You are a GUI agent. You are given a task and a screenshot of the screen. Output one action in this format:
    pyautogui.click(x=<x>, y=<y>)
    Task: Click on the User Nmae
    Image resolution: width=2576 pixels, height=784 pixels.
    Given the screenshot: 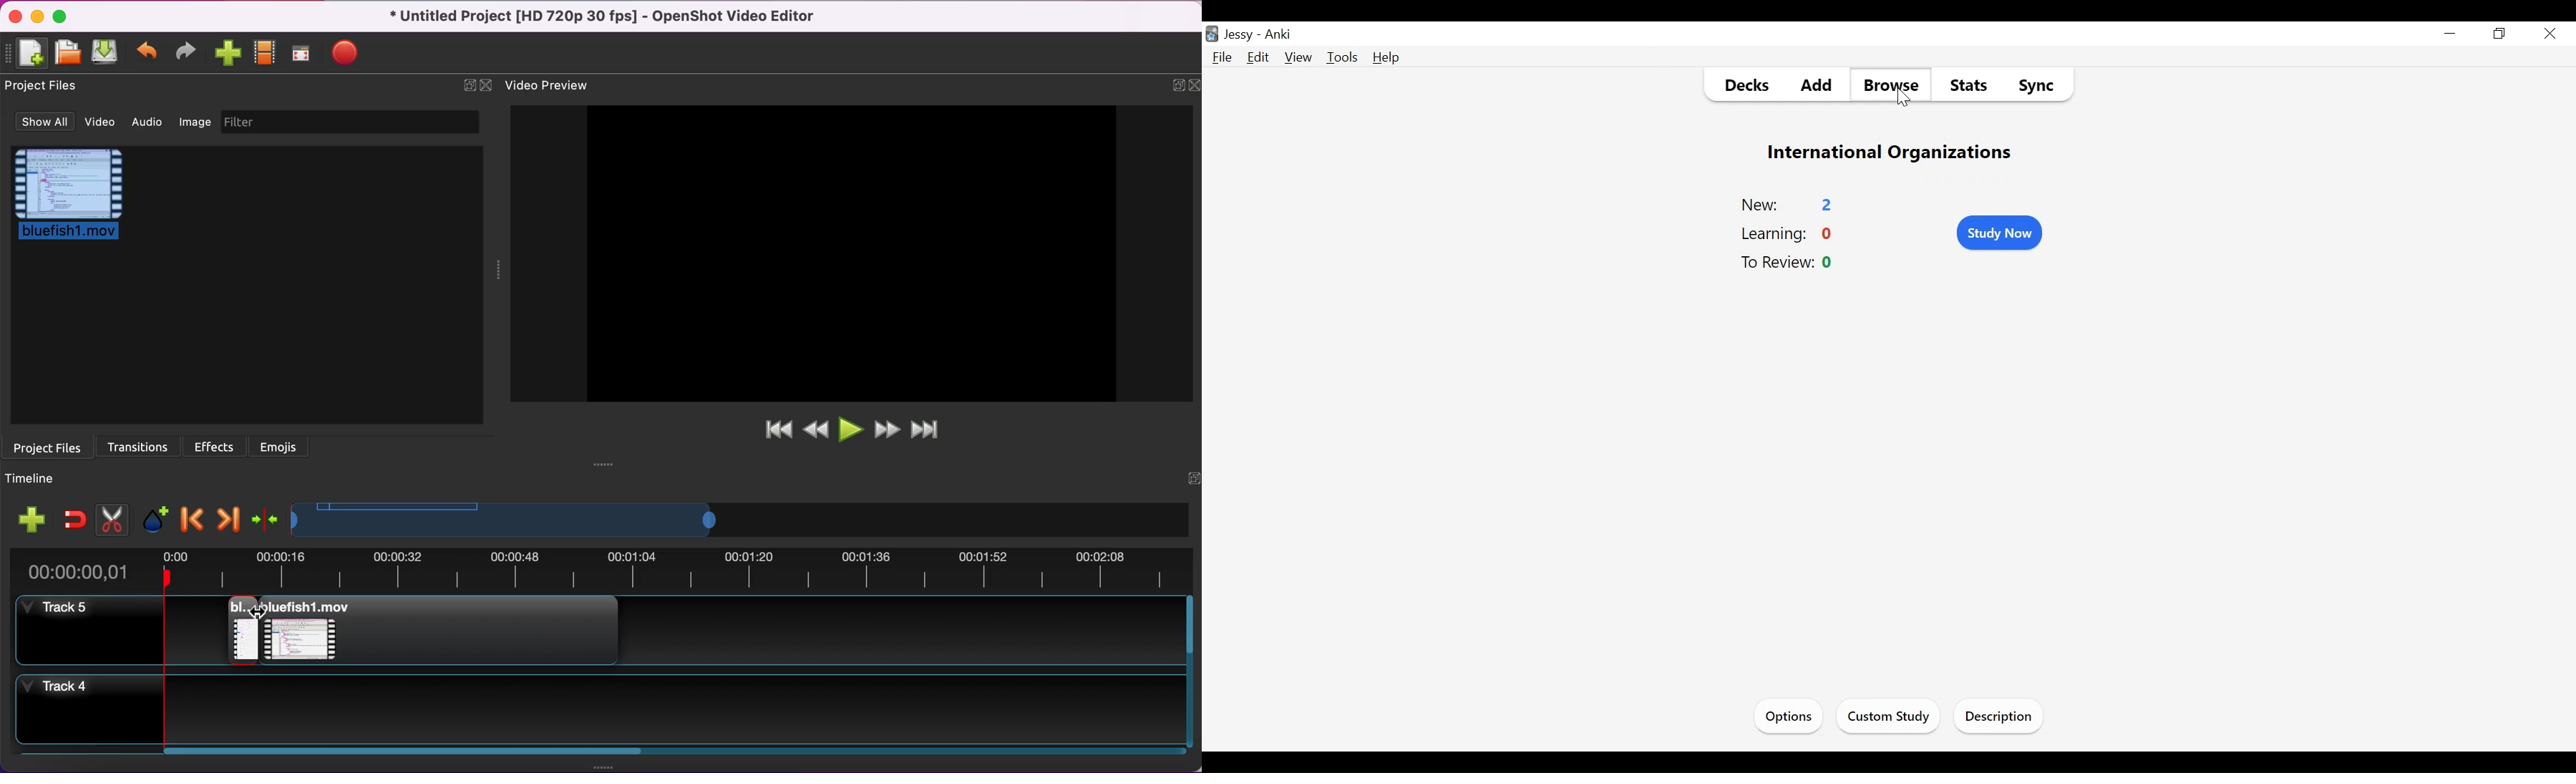 What is the action you would take?
    pyautogui.click(x=1242, y=36)
    